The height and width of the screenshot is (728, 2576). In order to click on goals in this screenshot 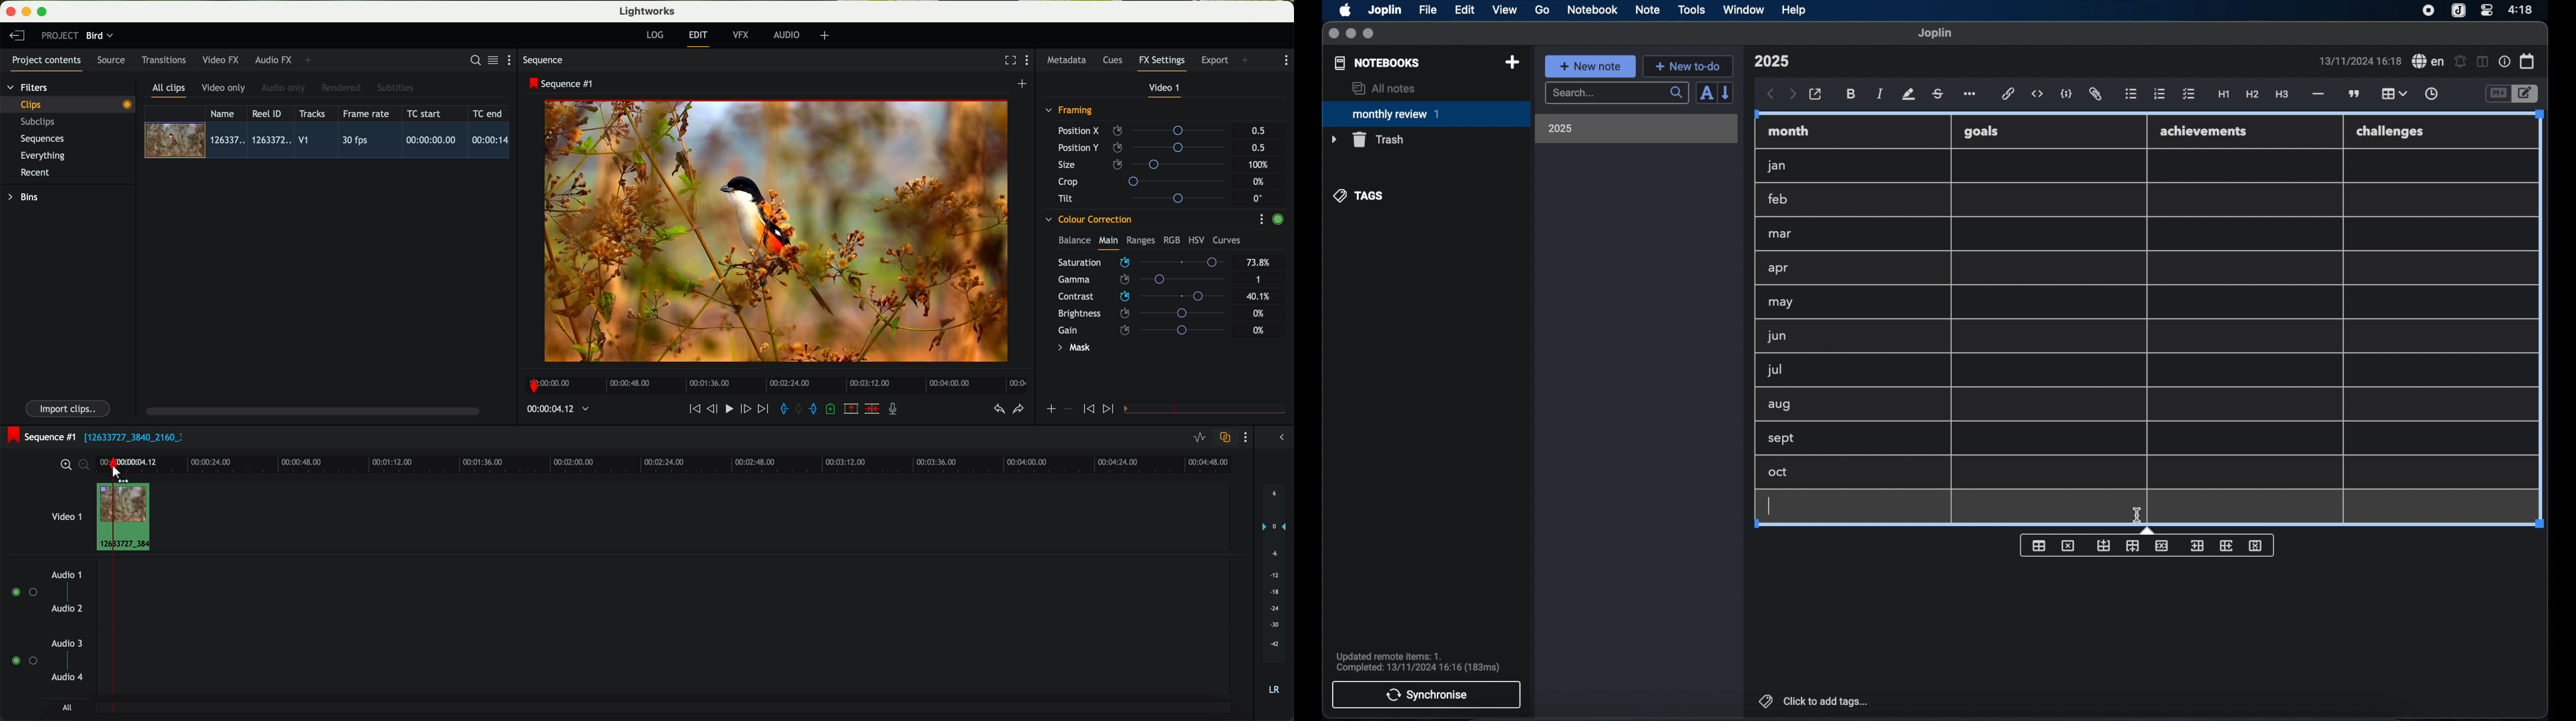, I will do `click(1981, 131)`.